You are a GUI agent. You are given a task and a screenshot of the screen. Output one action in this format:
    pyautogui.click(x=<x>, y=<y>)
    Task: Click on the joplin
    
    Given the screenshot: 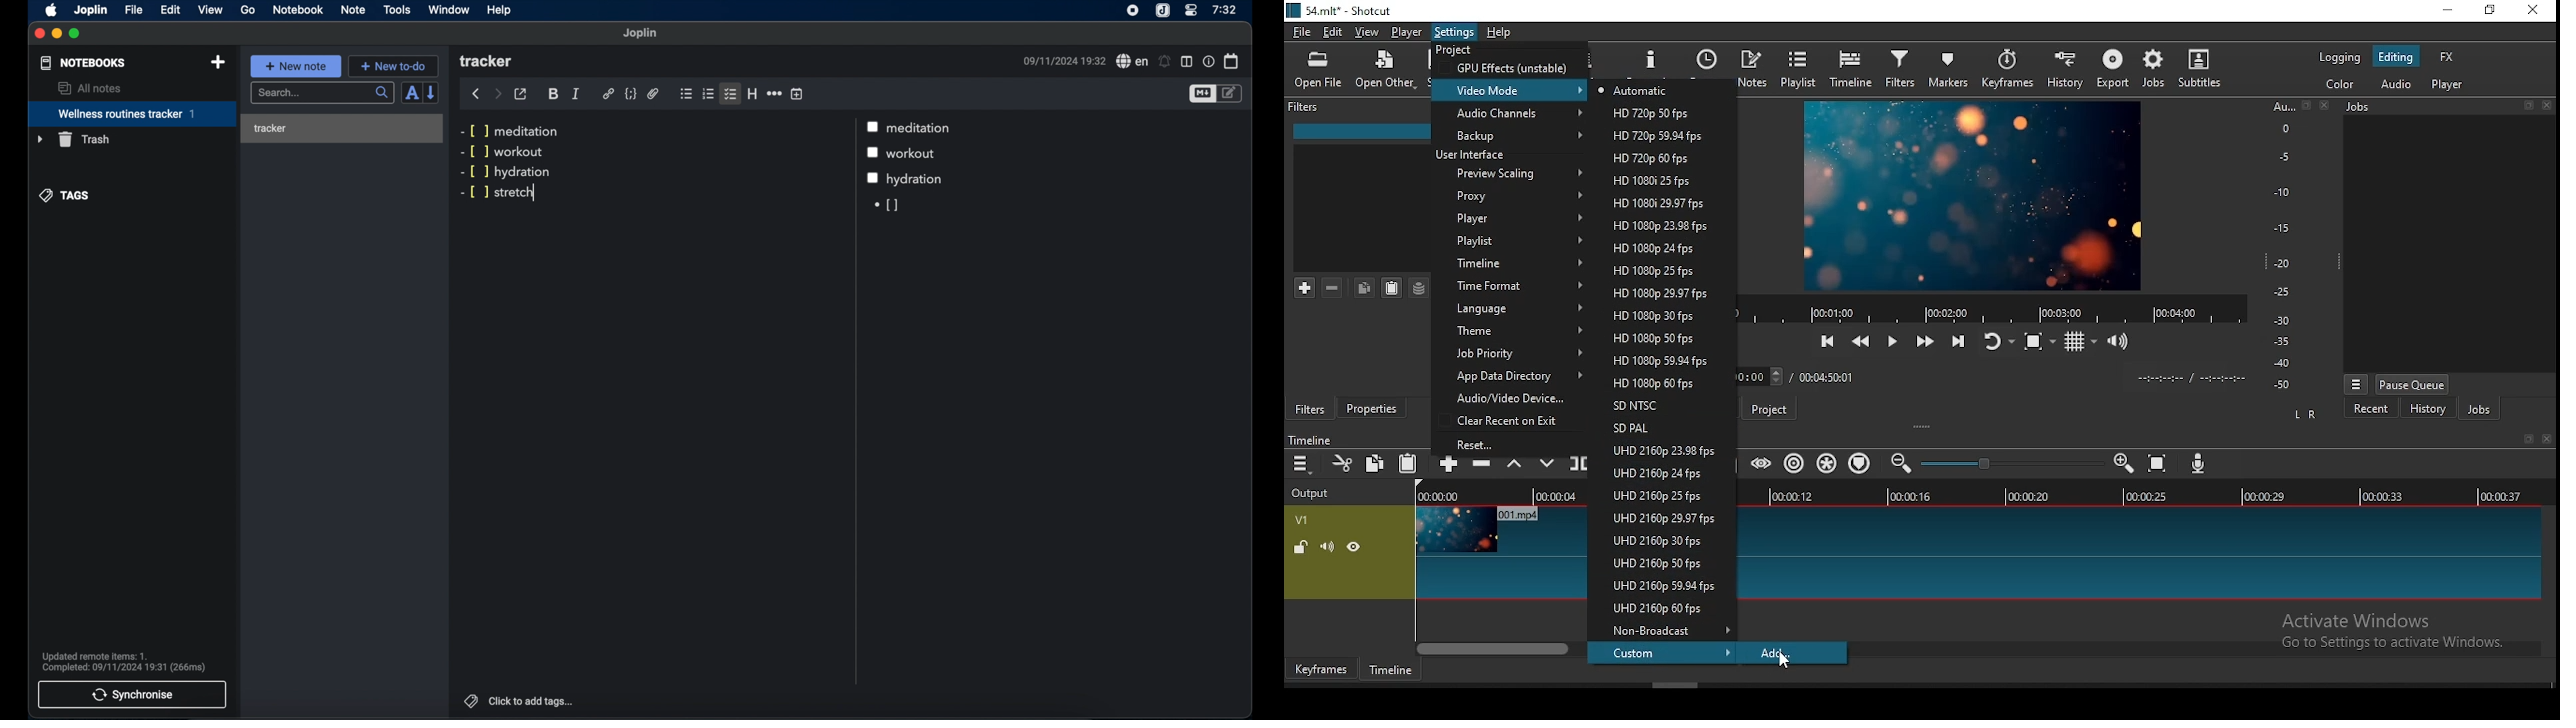 What is the action you would take?
    pyautogui.click(x=641, y=33)
    